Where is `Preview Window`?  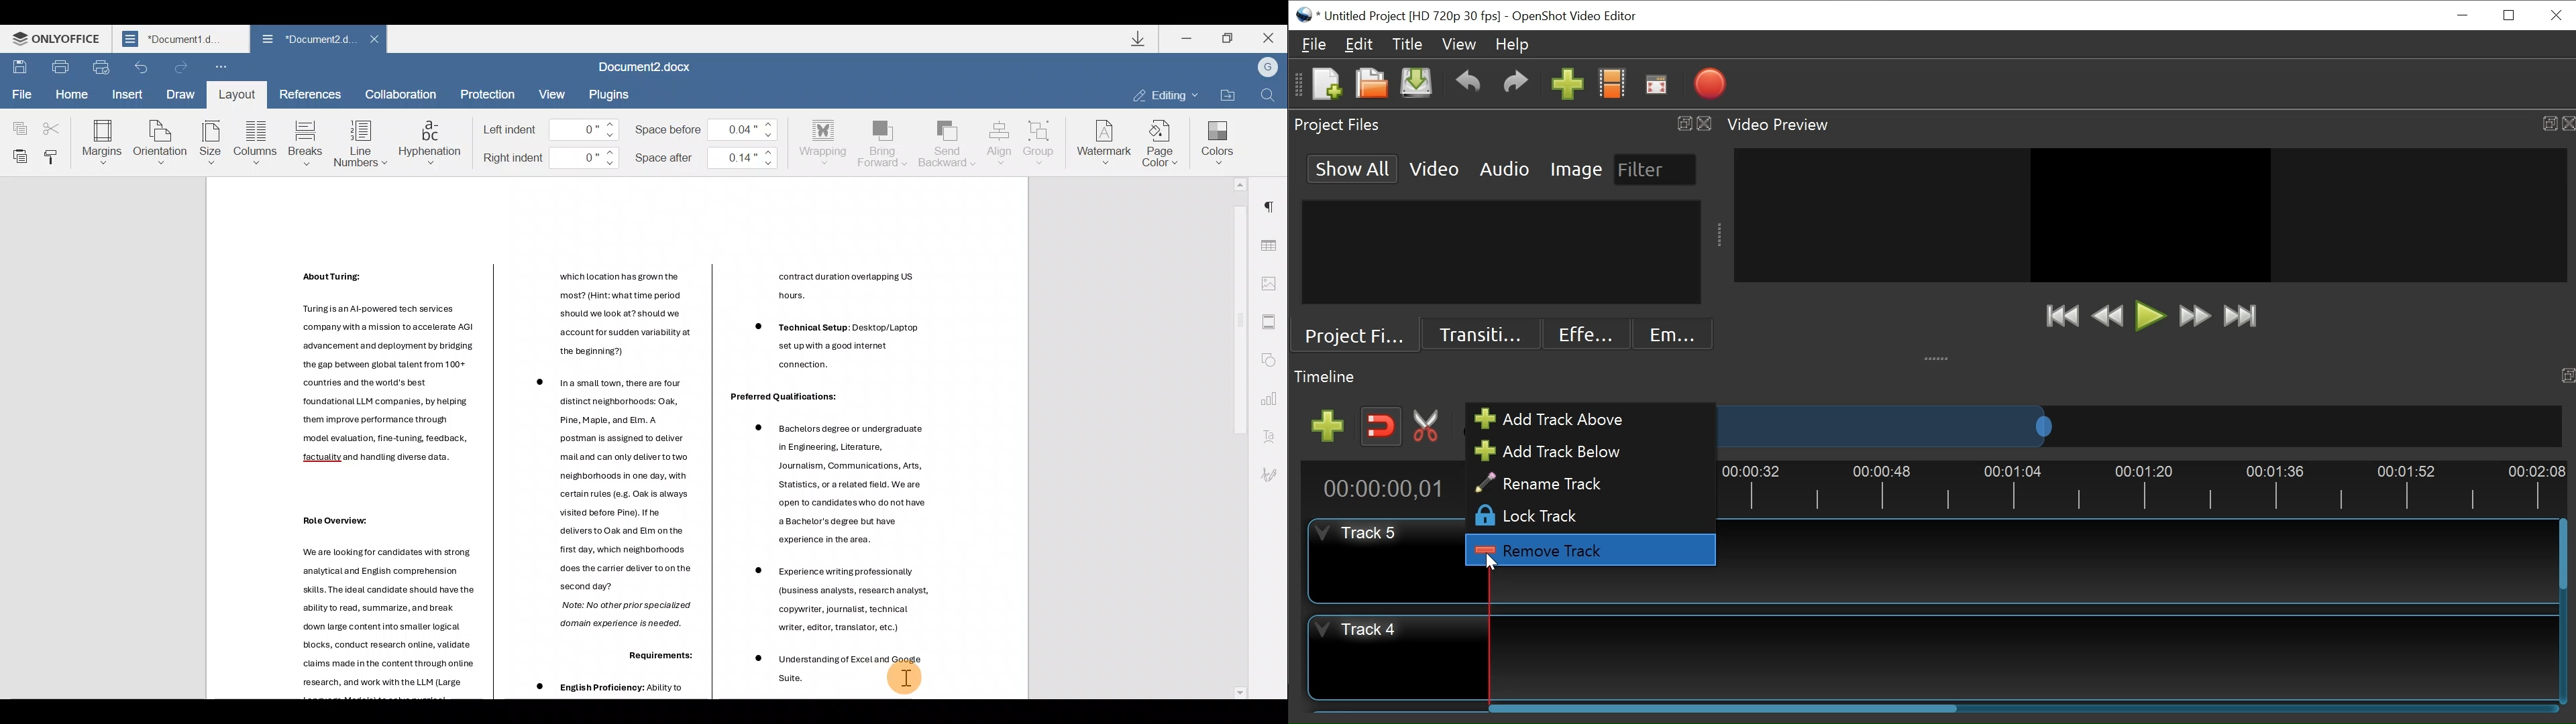 Preview Window is located at coordinates (2151, 215).